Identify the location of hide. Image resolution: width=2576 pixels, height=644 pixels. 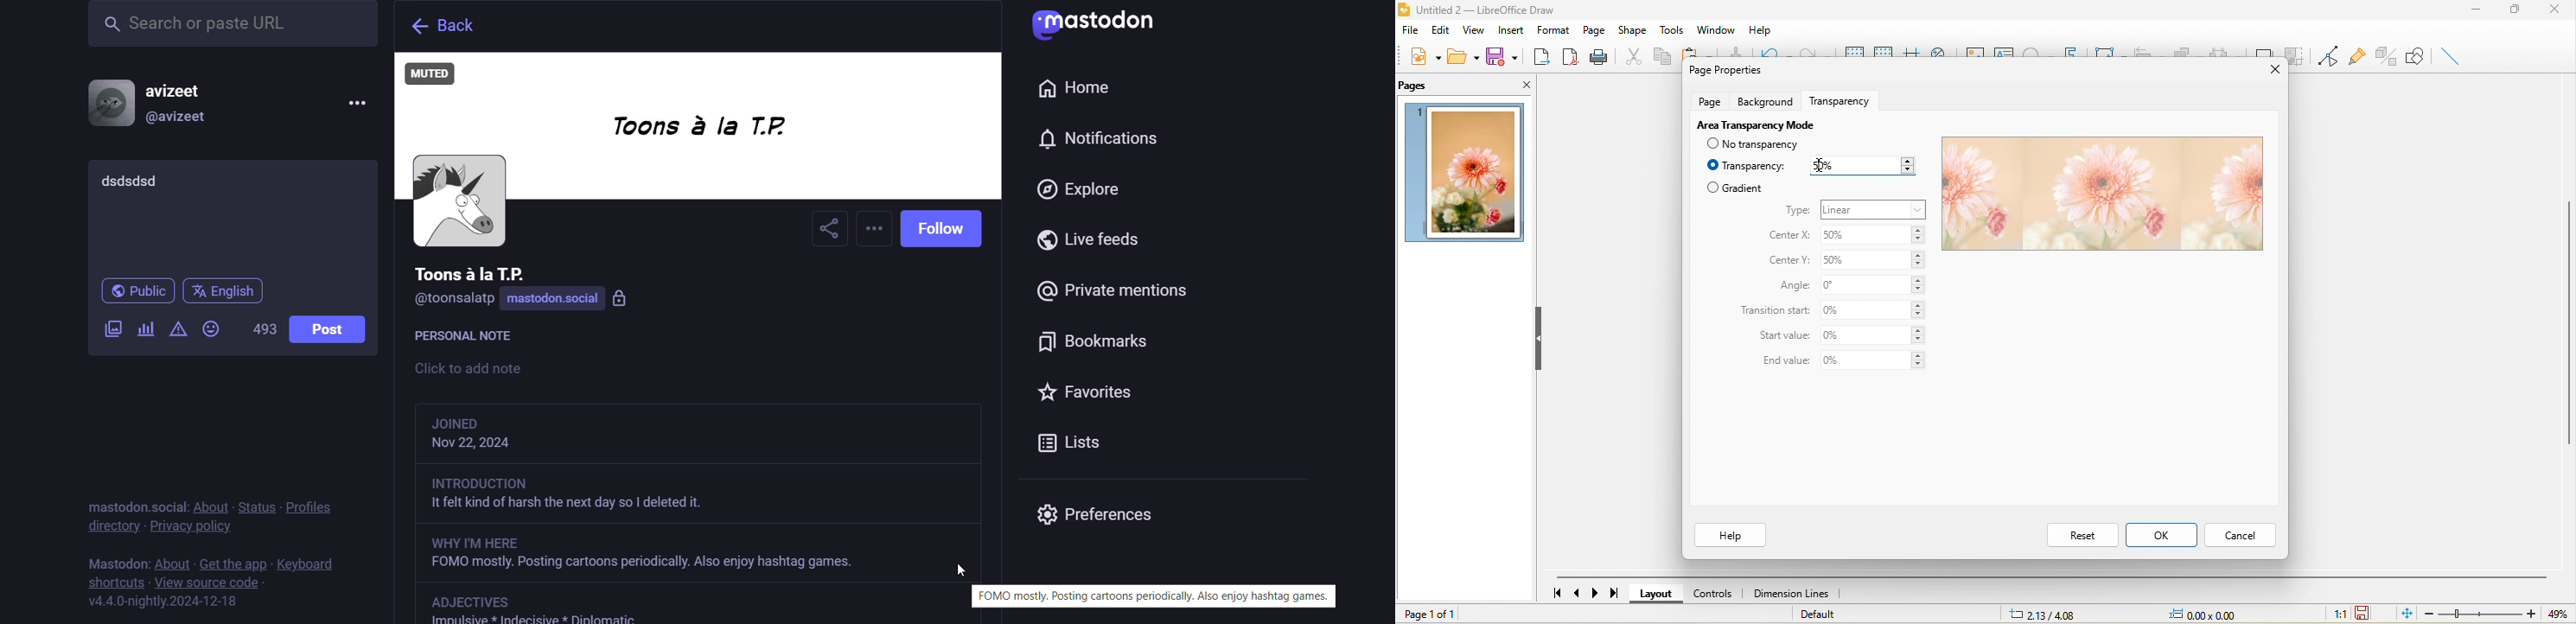
(1541, 341).